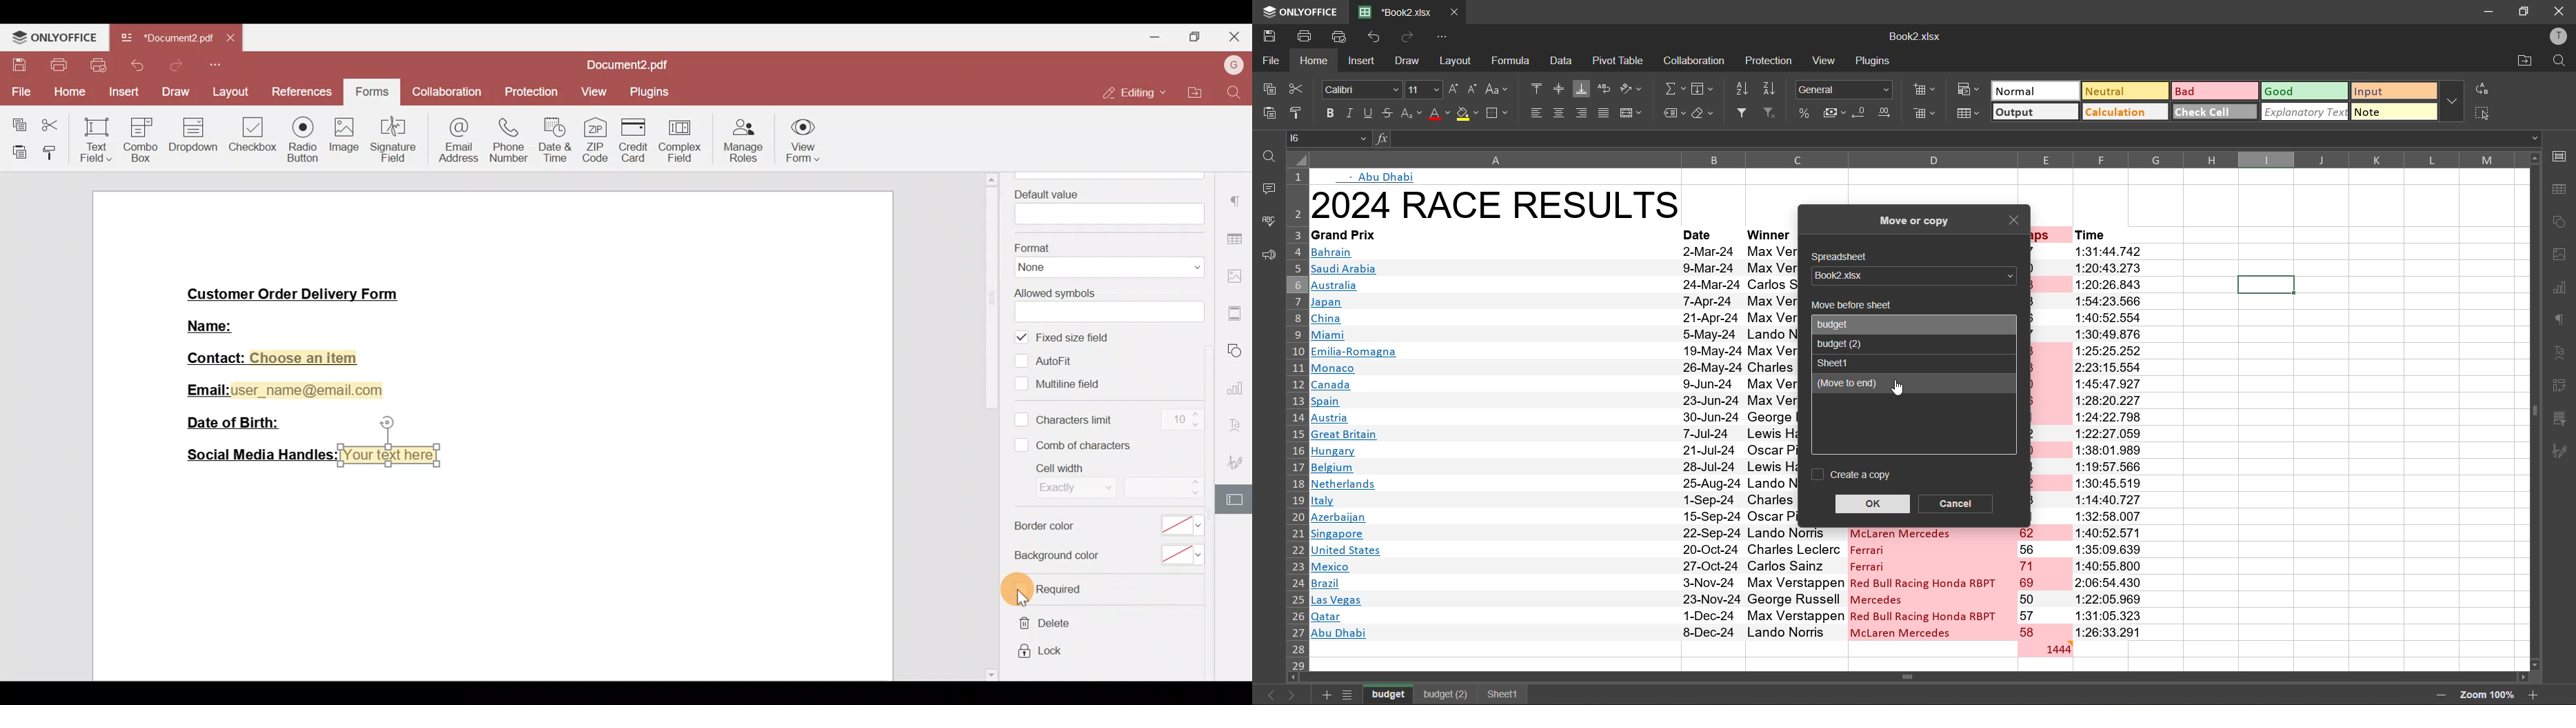 Image resolution: width=2576 pixels, height=728 pixels. Describe the element at coordinates (2562, 384) in the screenshot. I see `pivot table` at that location.